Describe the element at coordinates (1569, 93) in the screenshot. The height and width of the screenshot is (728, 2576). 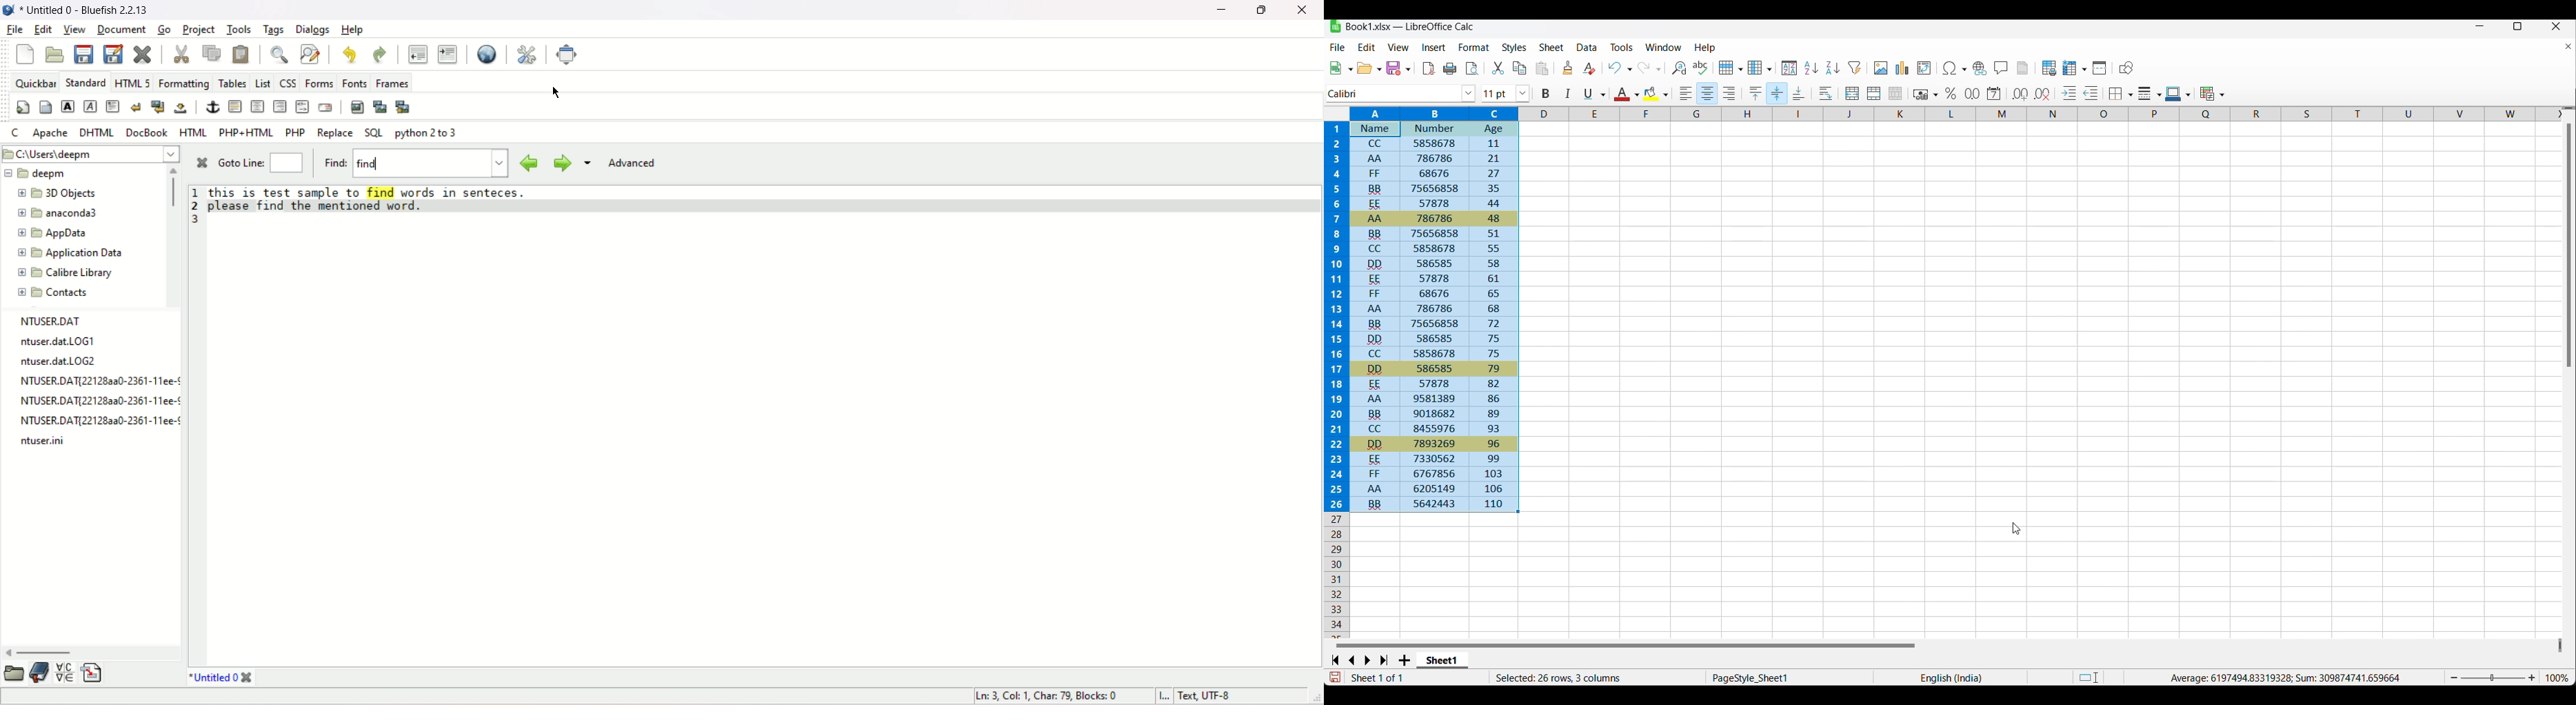
I see `Italic` at that location.